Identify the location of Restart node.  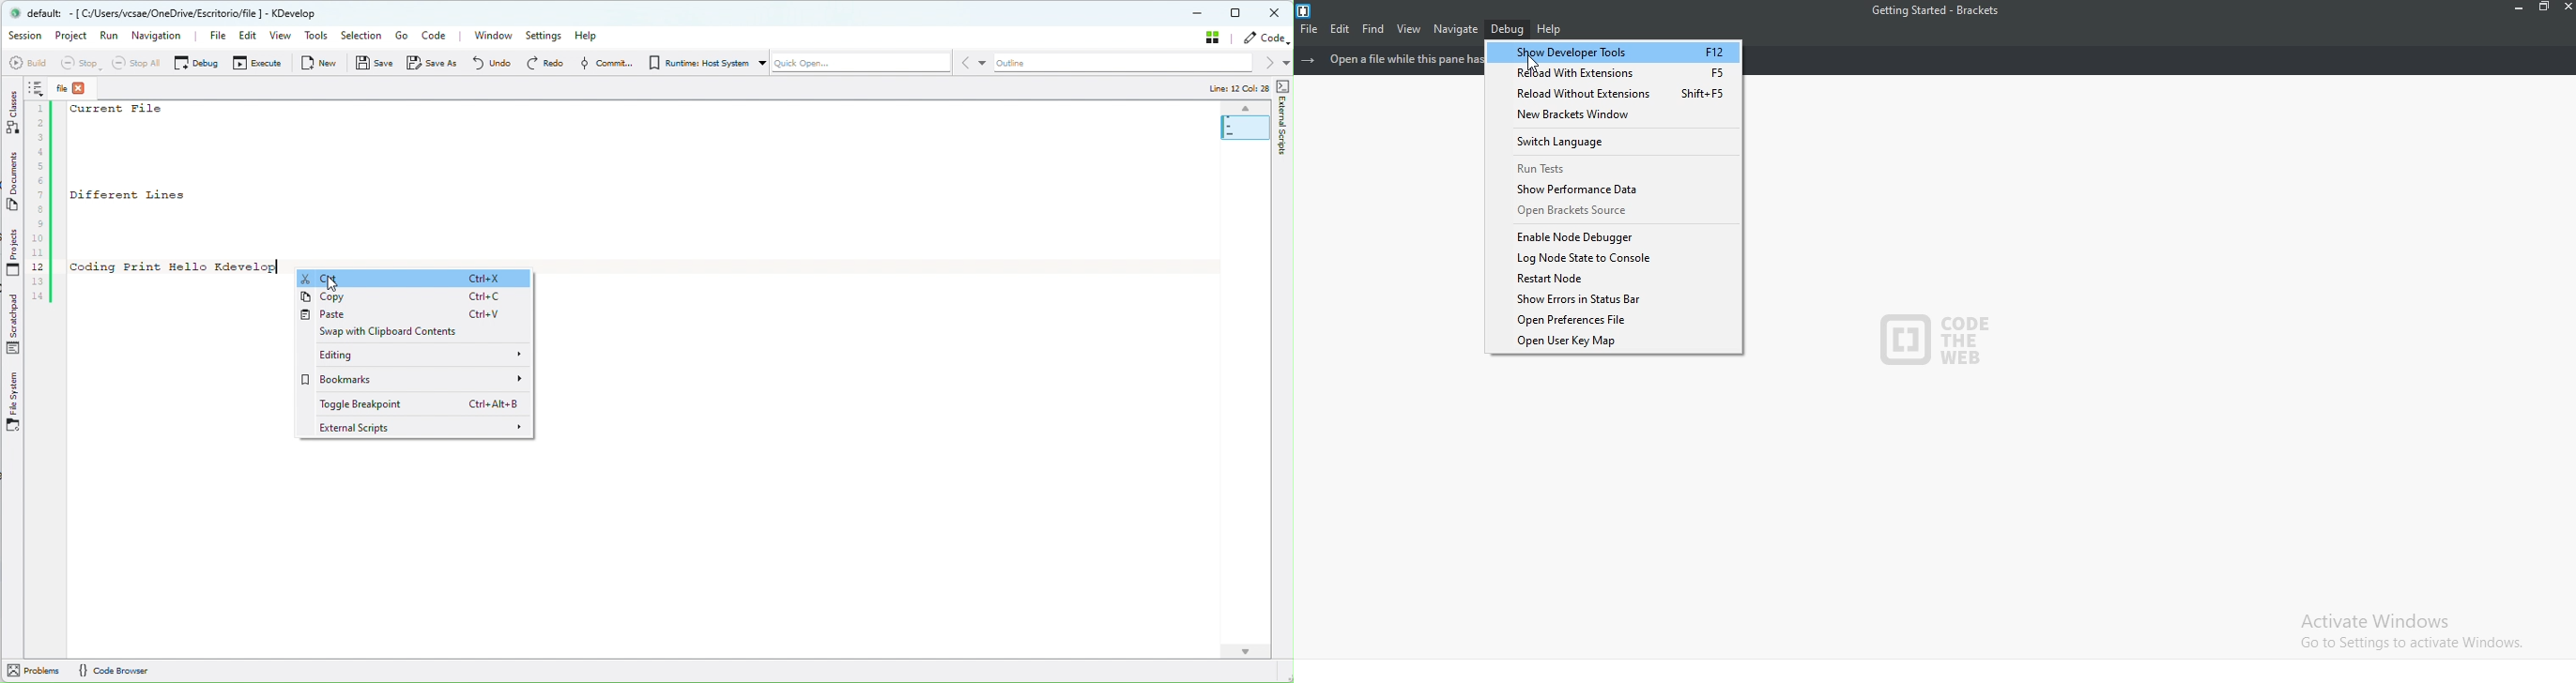
(1613, 279).